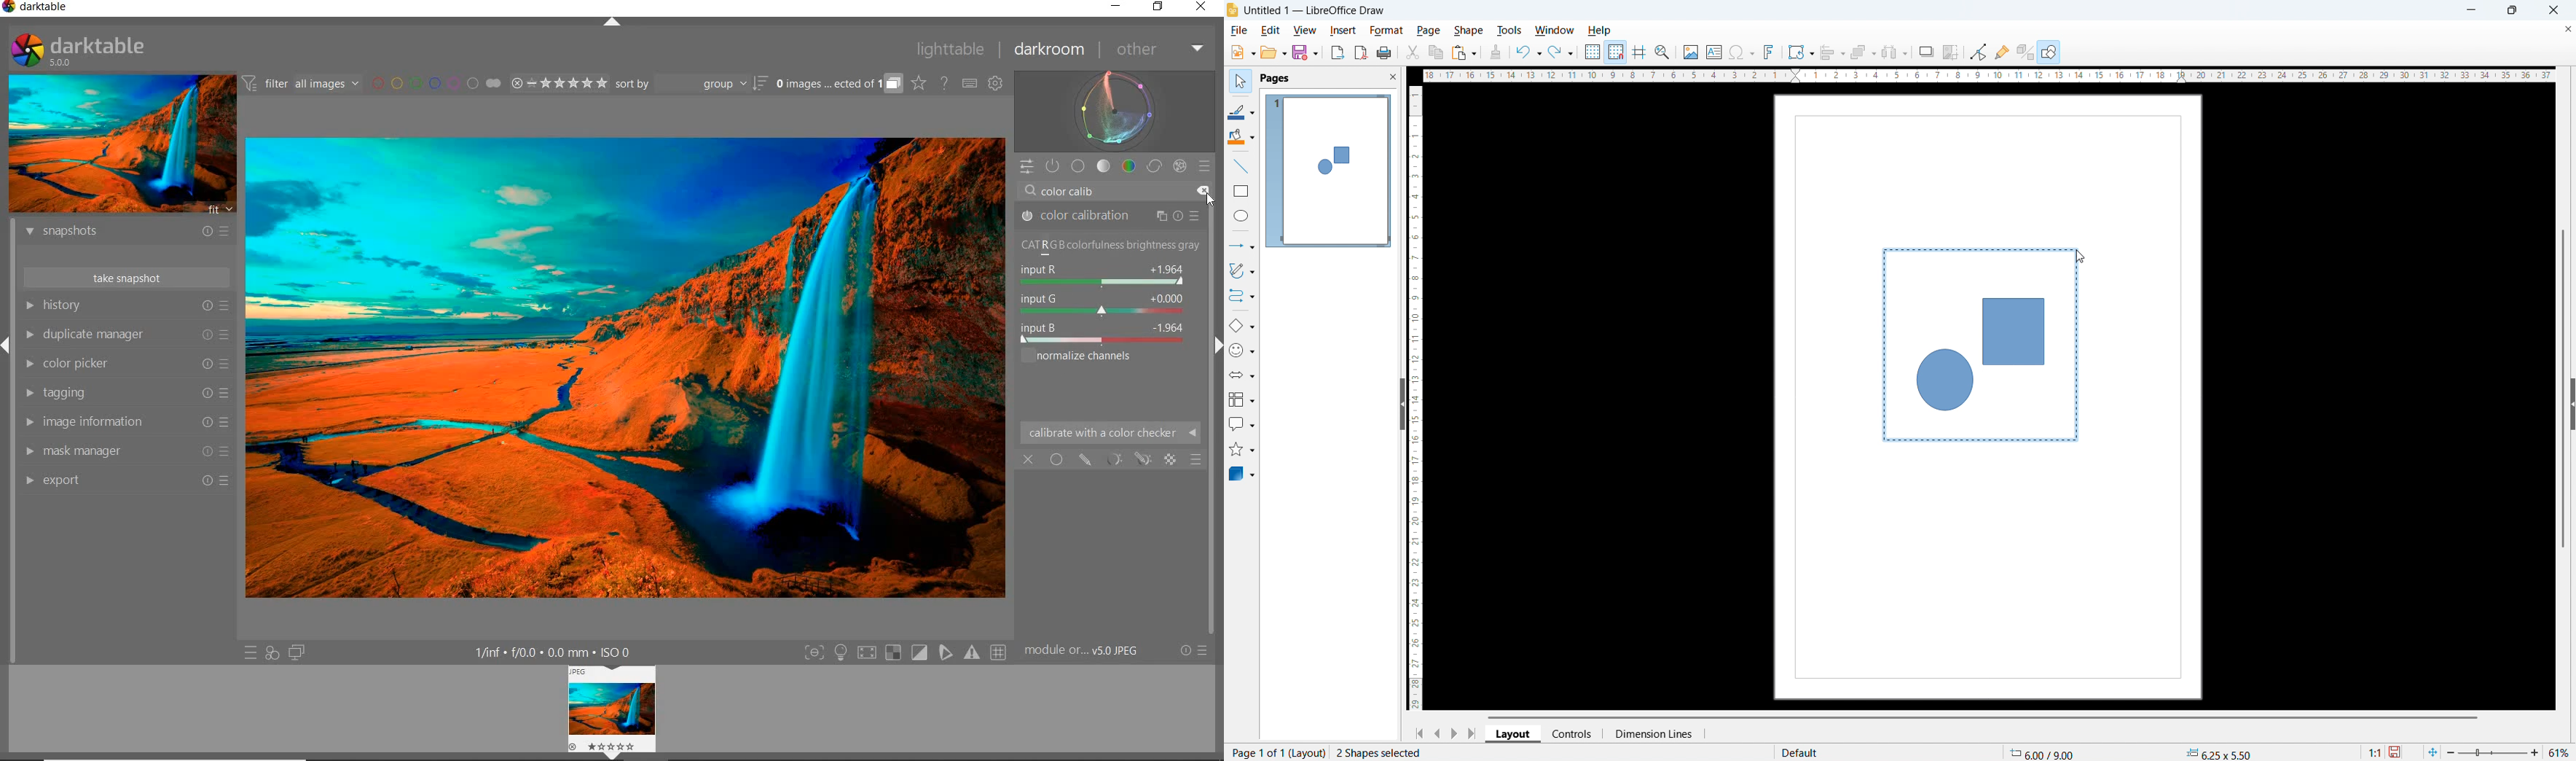 This screenshot has height=784, width=2576. Describe the element at coordinates (1206, 195) in the screenshot. I see `DELETE` at that location.